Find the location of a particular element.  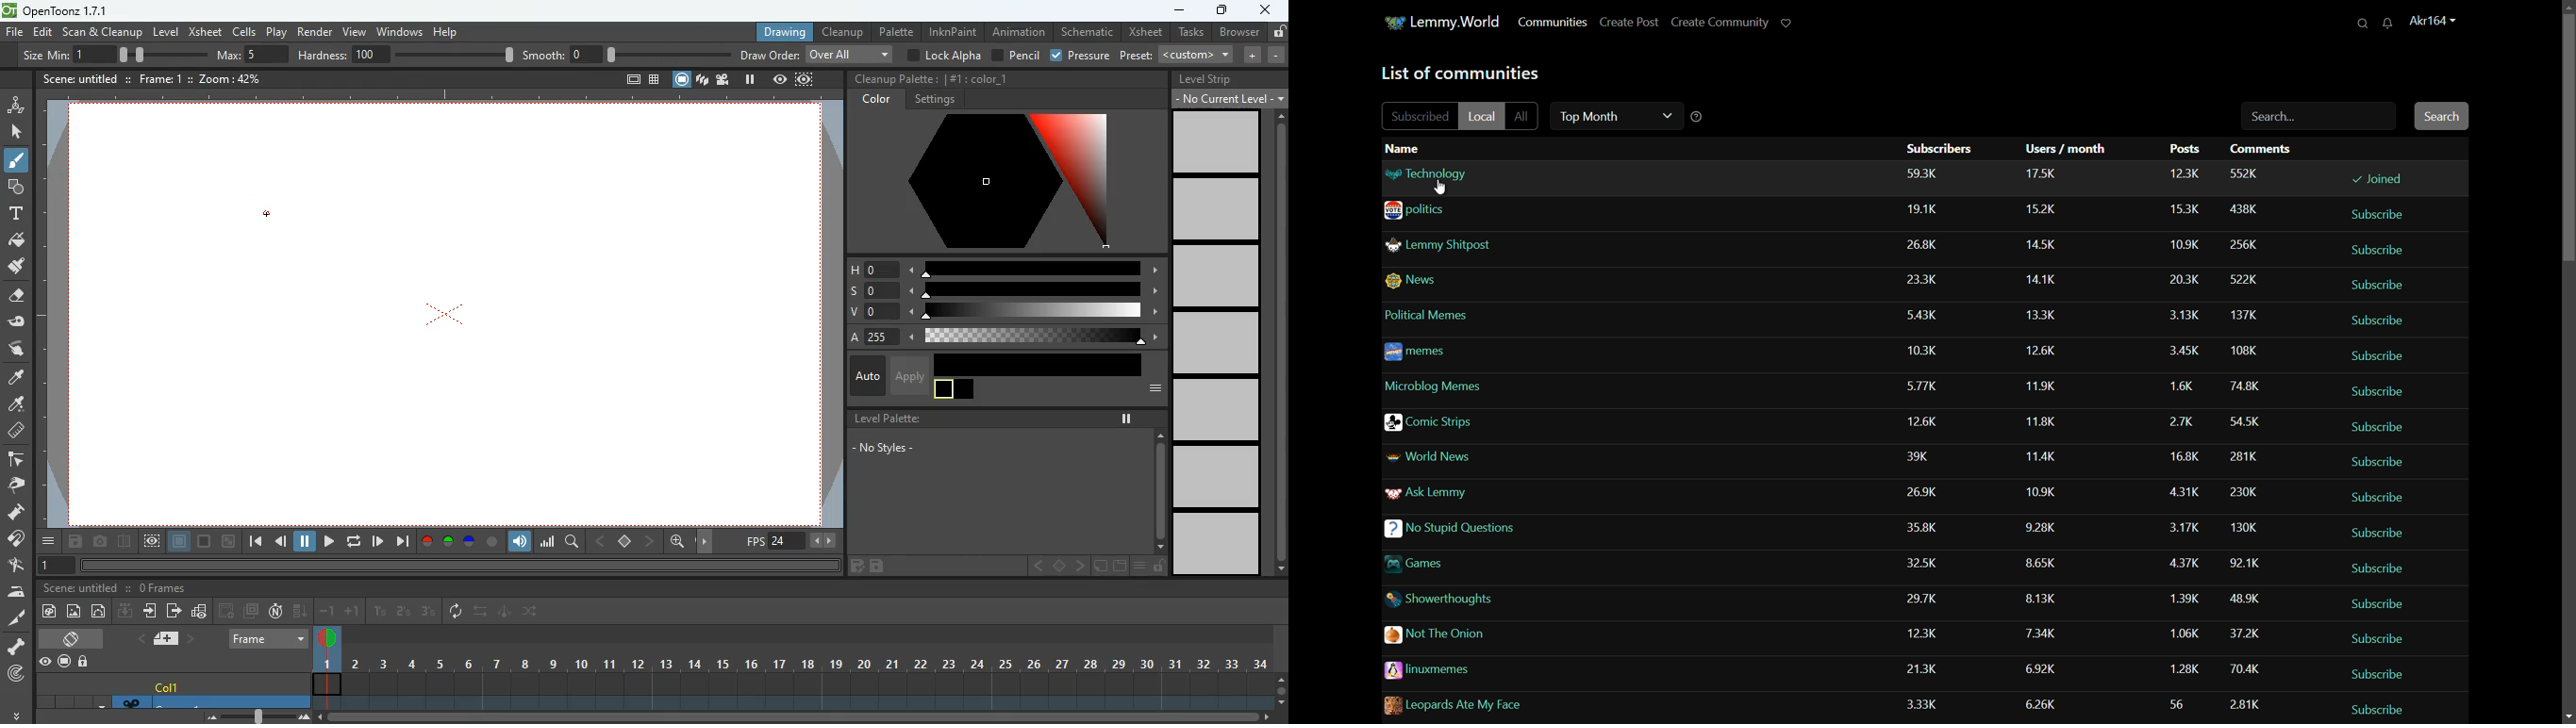

communities name is located at coordinates (1440, 455).